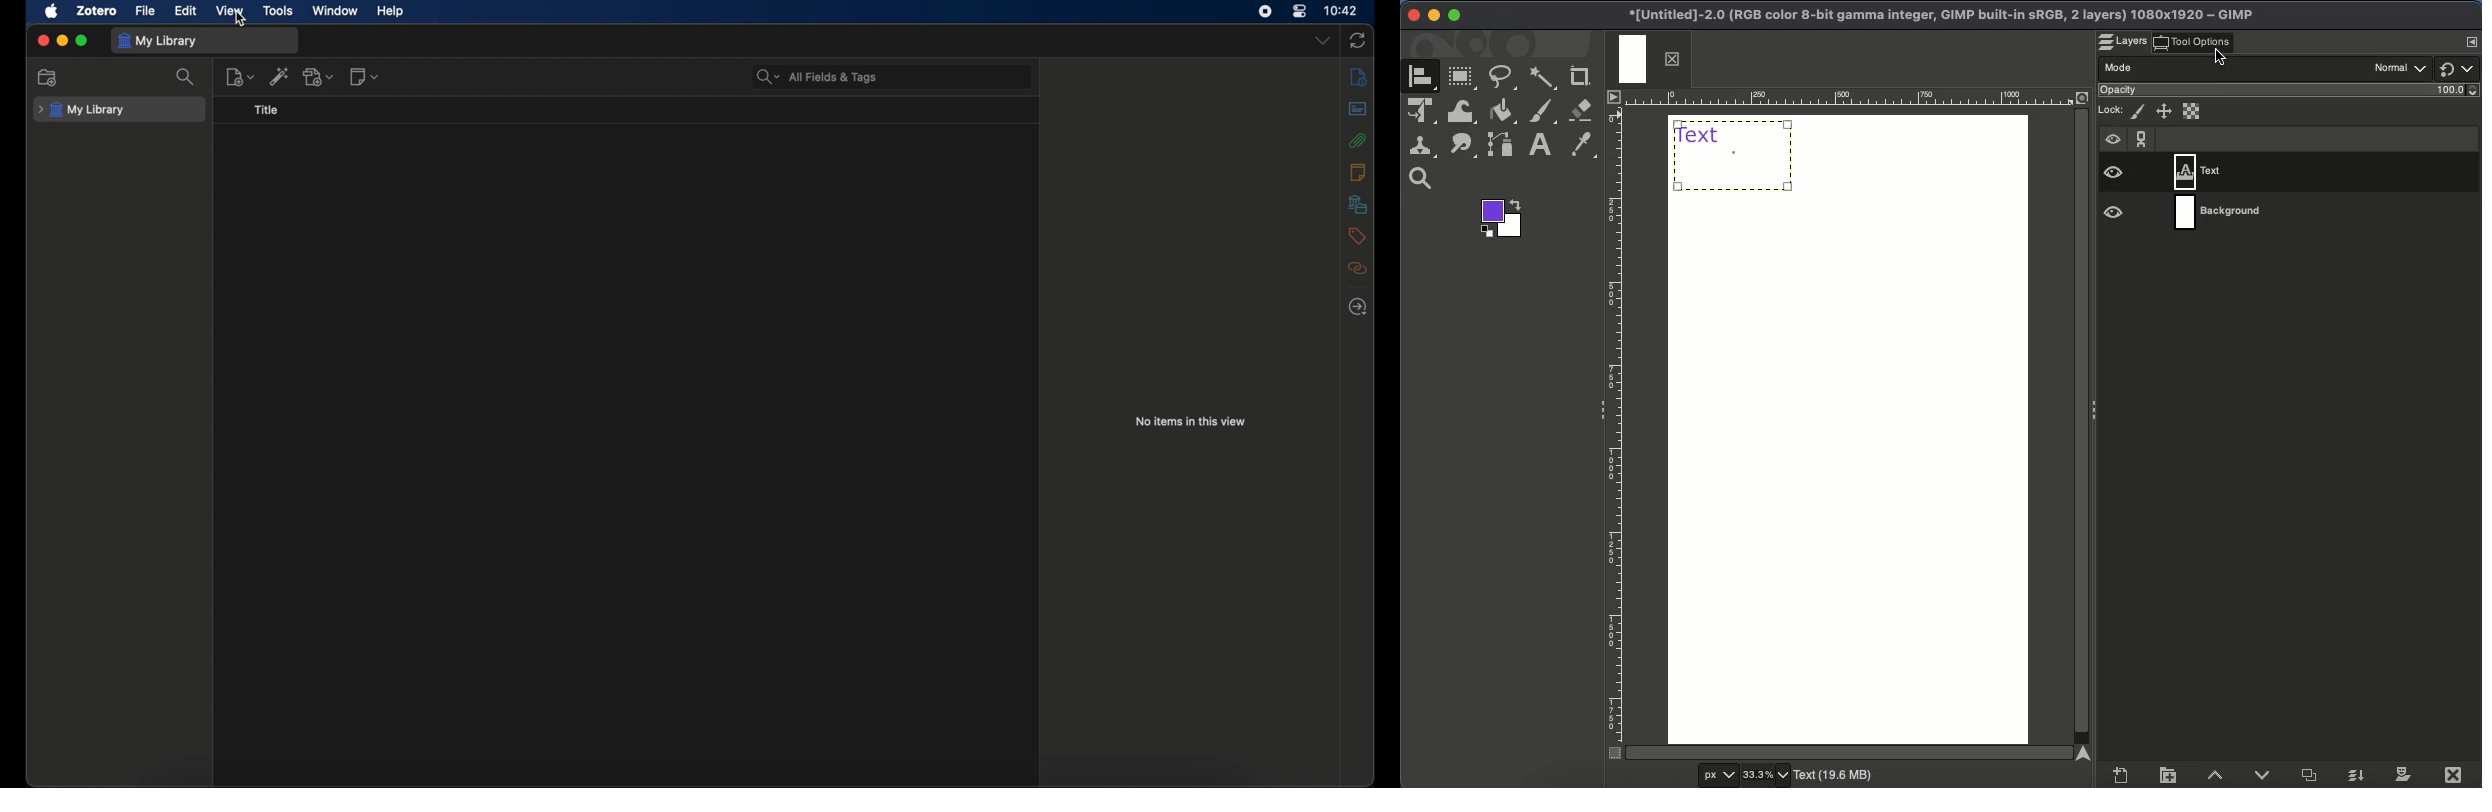 This screenshot has width=2492, height=812. Describe the element at coordinates (1583, 110) in the screenshot. I see `Erase` at that location.